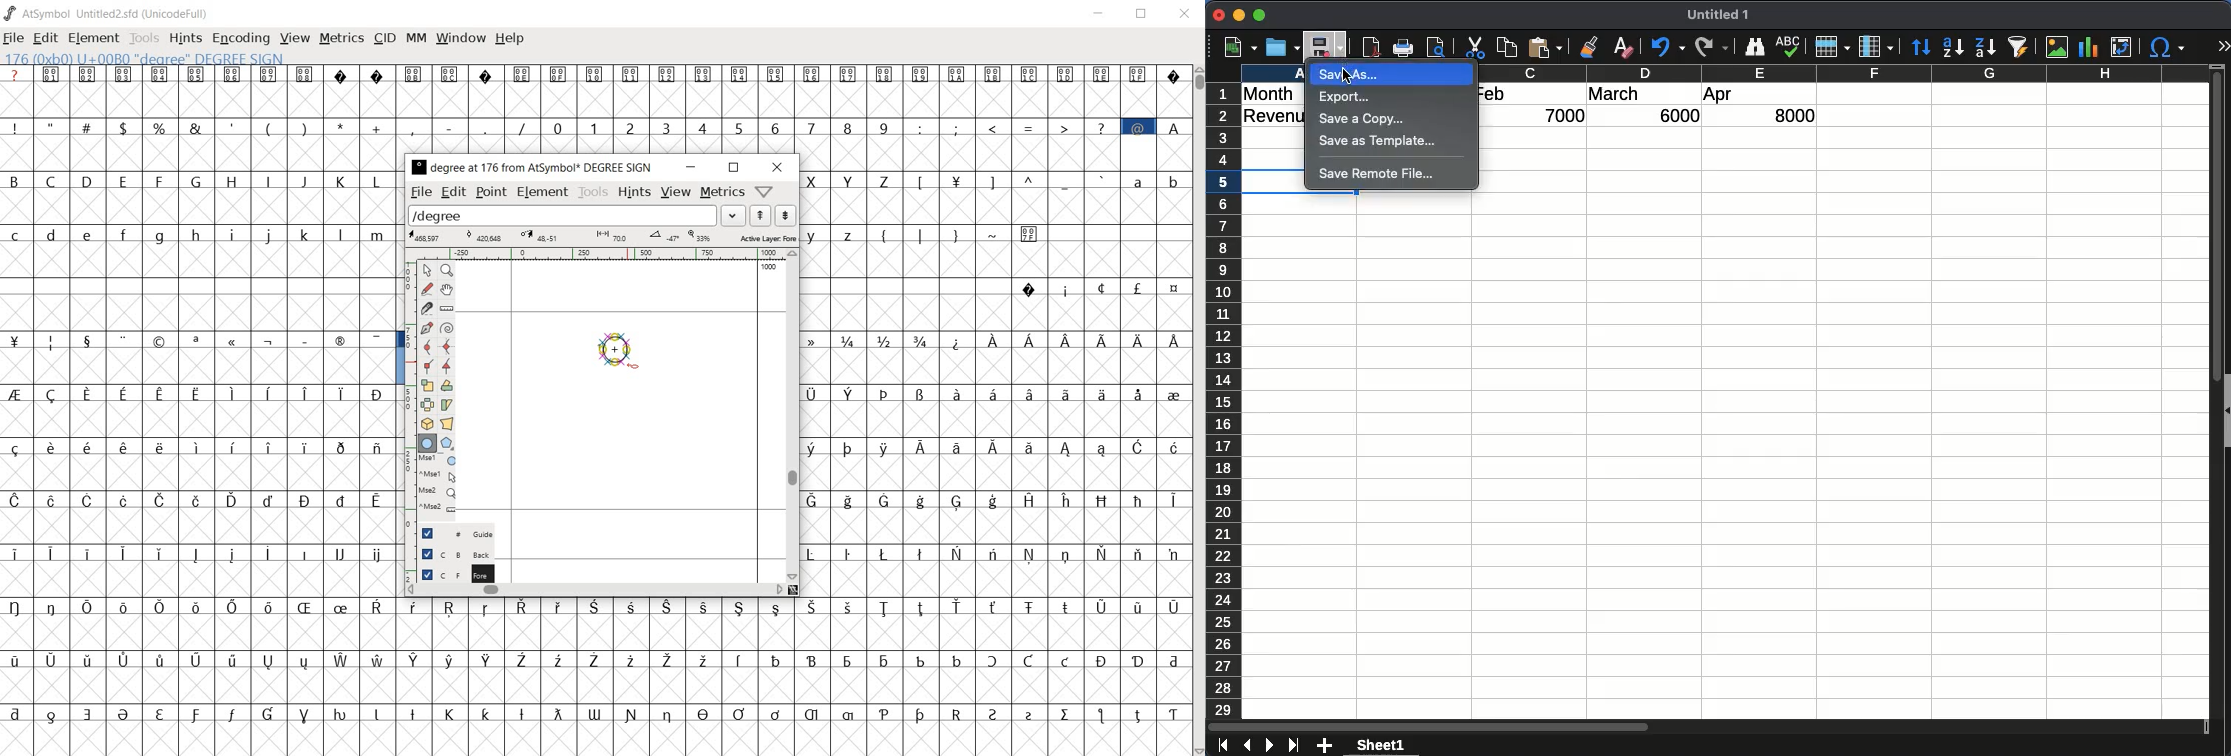 The width and height of the screenshot is (2240, 756). I want to click on empty glyph slots, so click(197, 417).